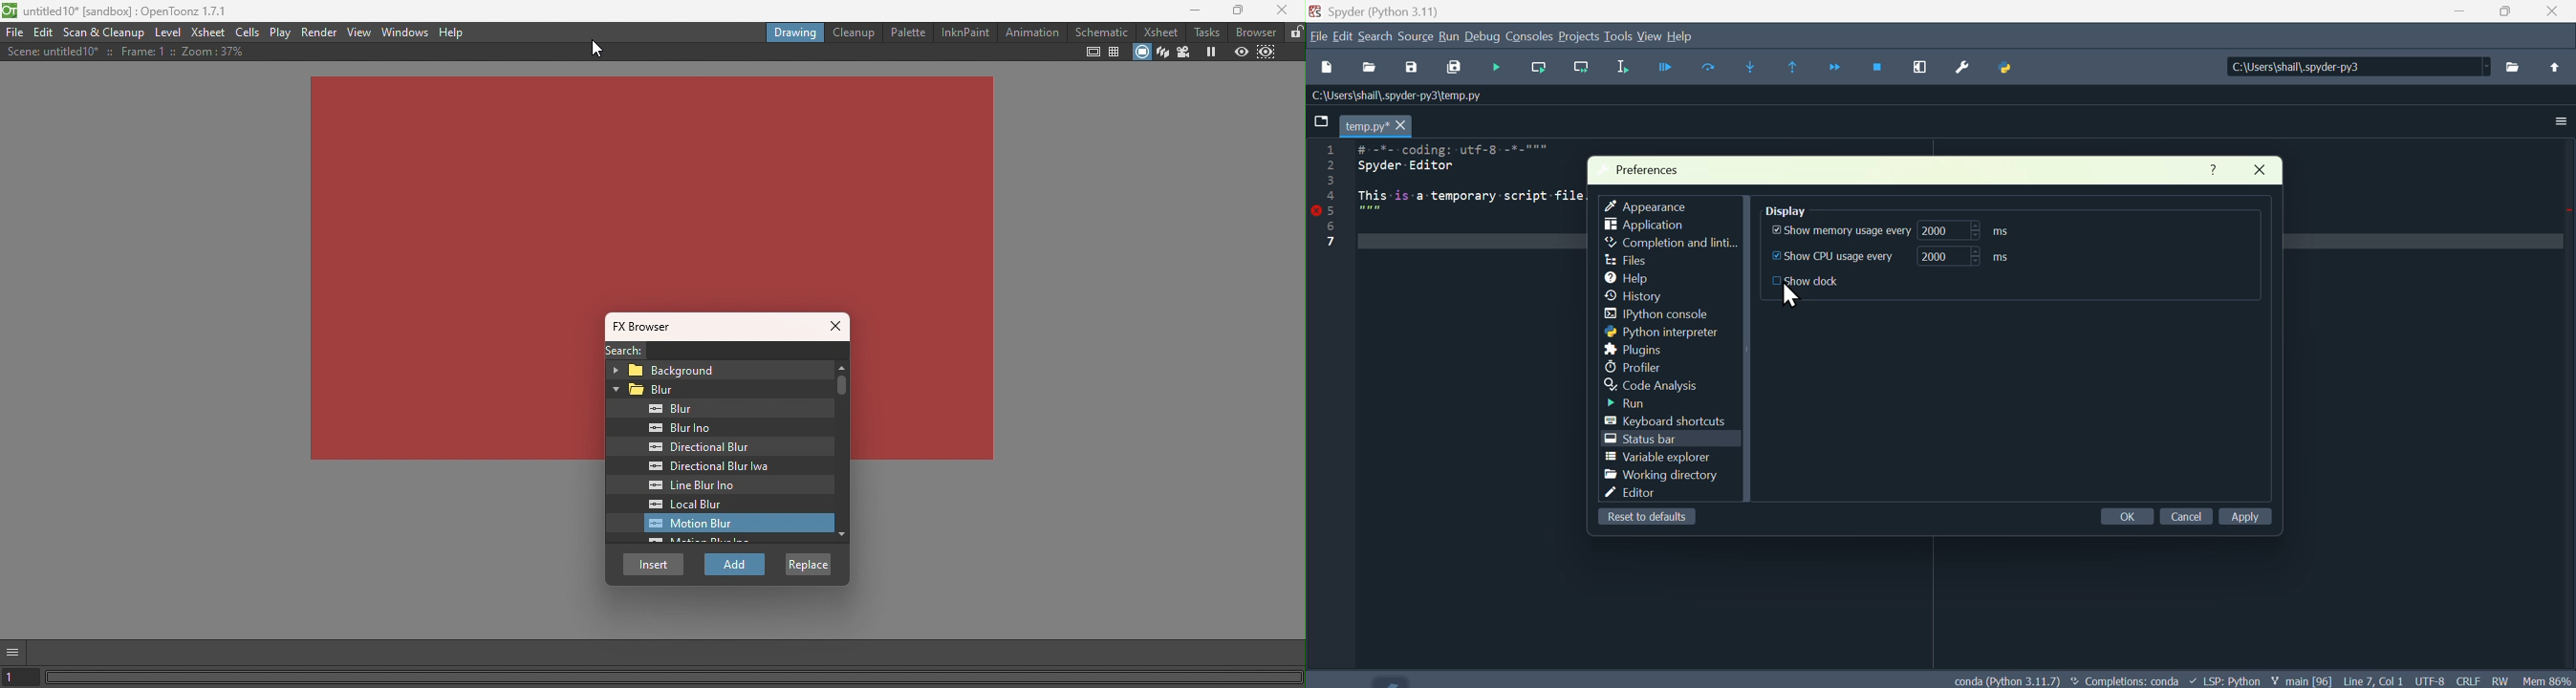 Image resolution: width=2576 pixels, height=700 pixels. I want to click on folder, so click(1320, 124).